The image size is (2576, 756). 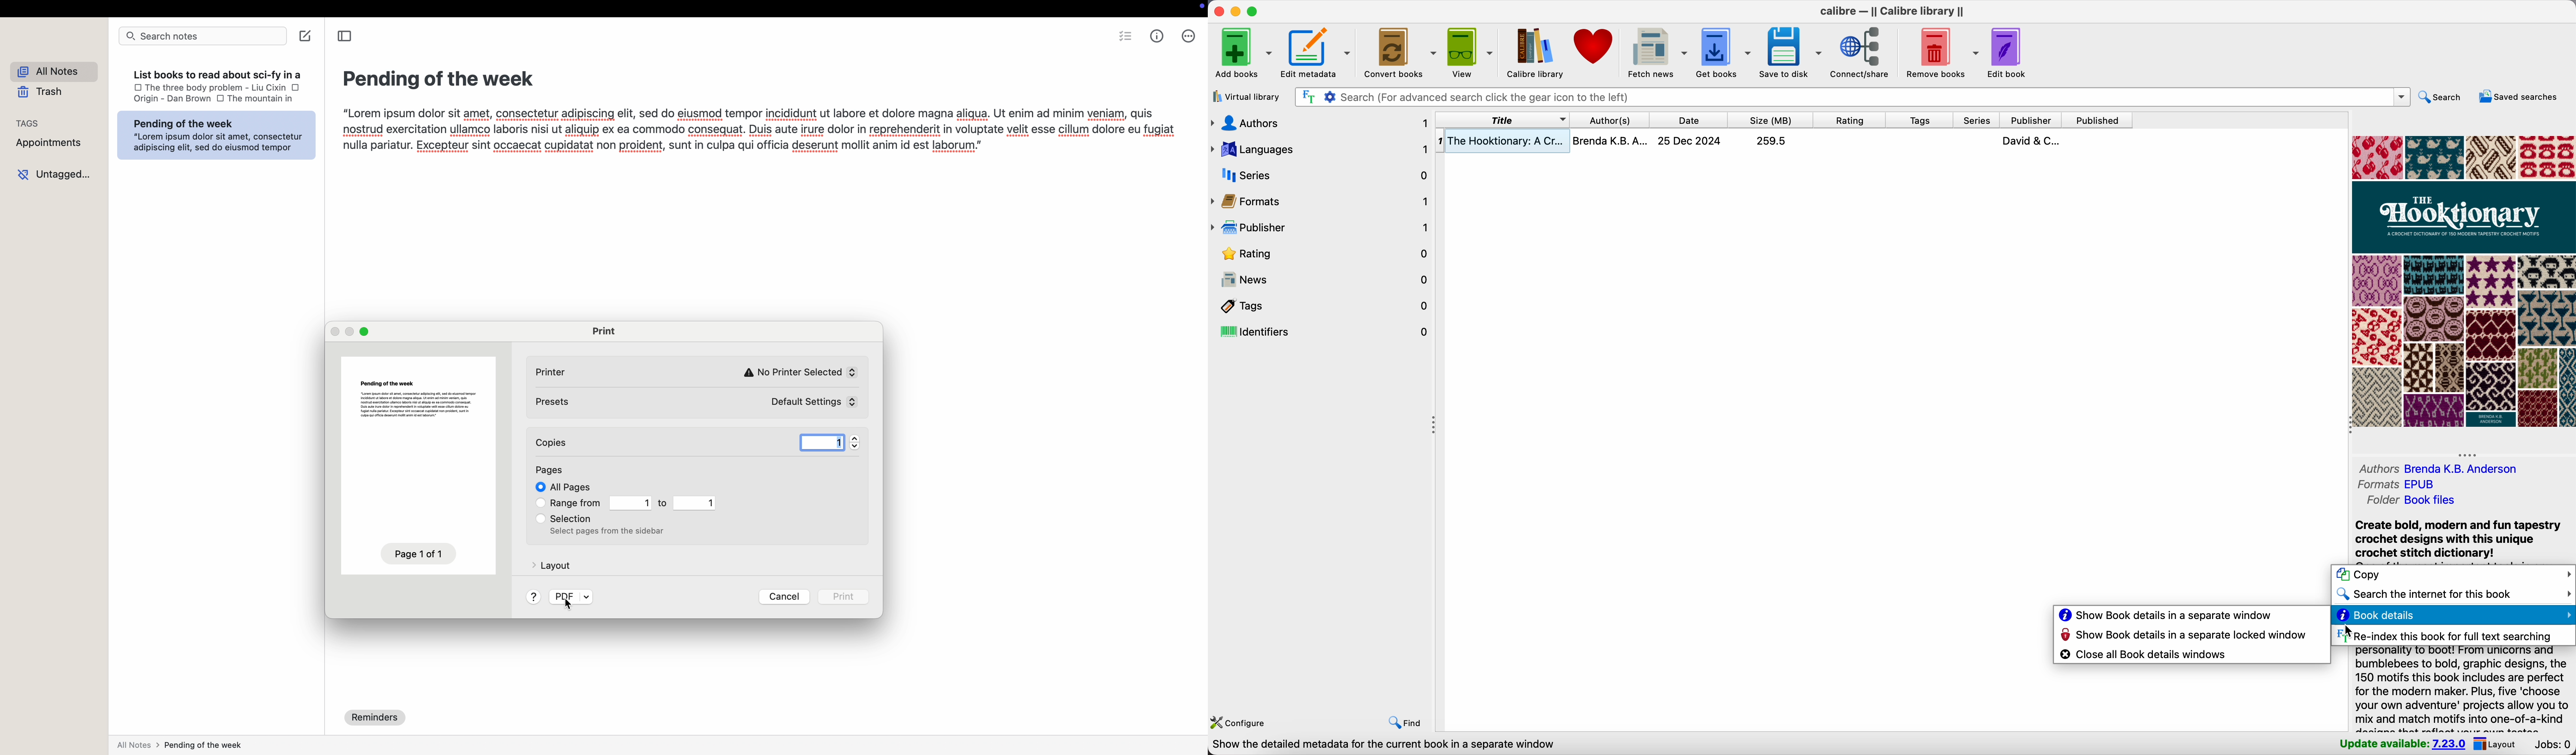 I want to click on Select pages from the sidebar, so click(x=608, y=533).